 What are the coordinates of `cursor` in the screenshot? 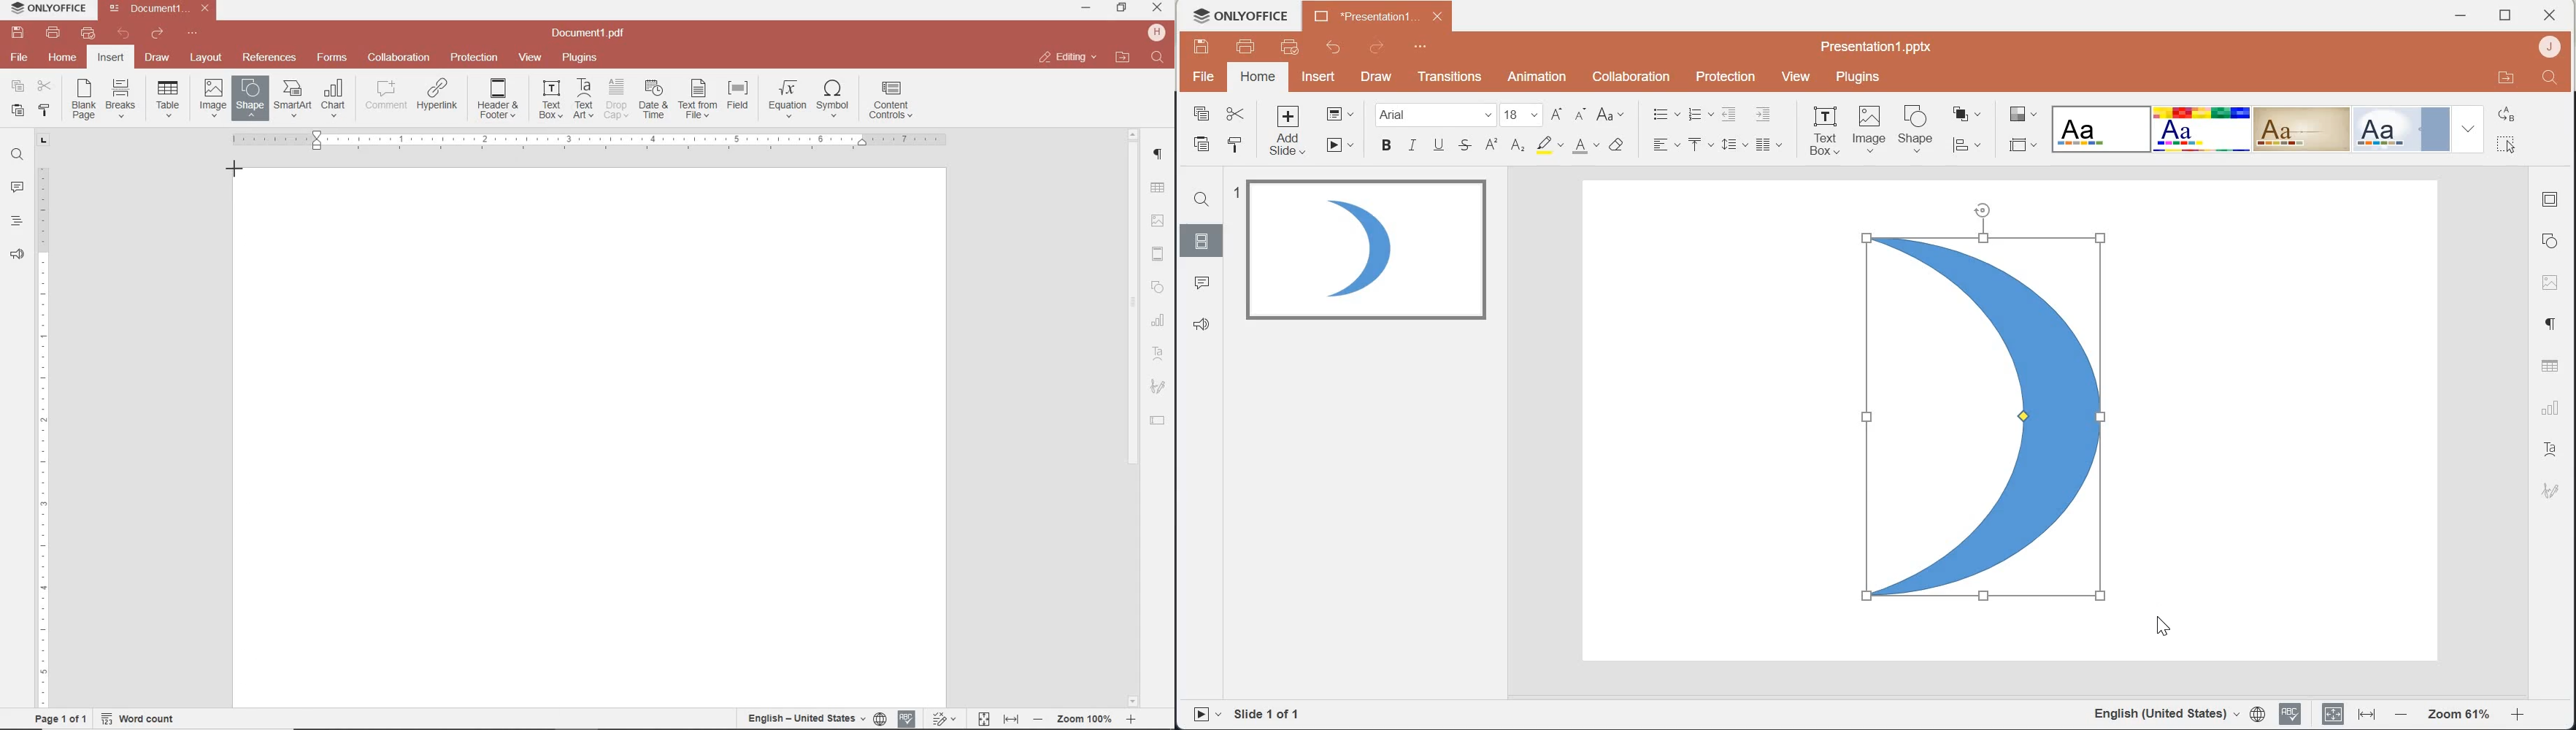 It's located at (2509, 145).